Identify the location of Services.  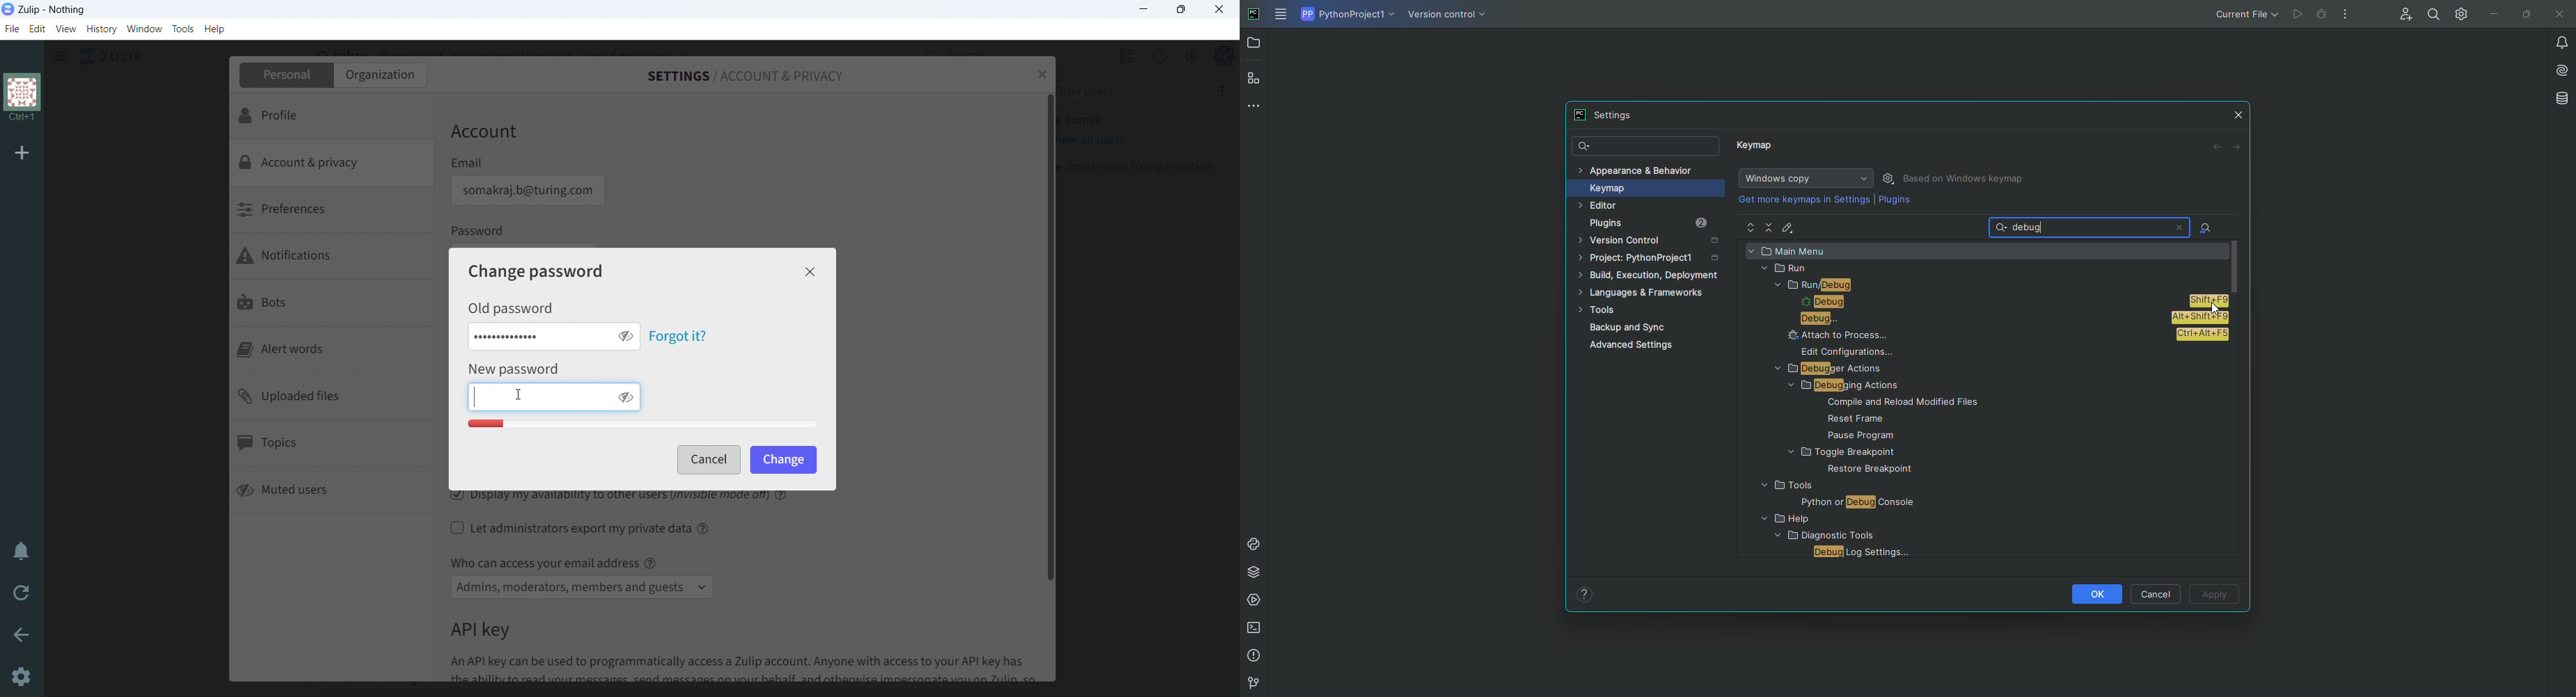
(1256, 600).